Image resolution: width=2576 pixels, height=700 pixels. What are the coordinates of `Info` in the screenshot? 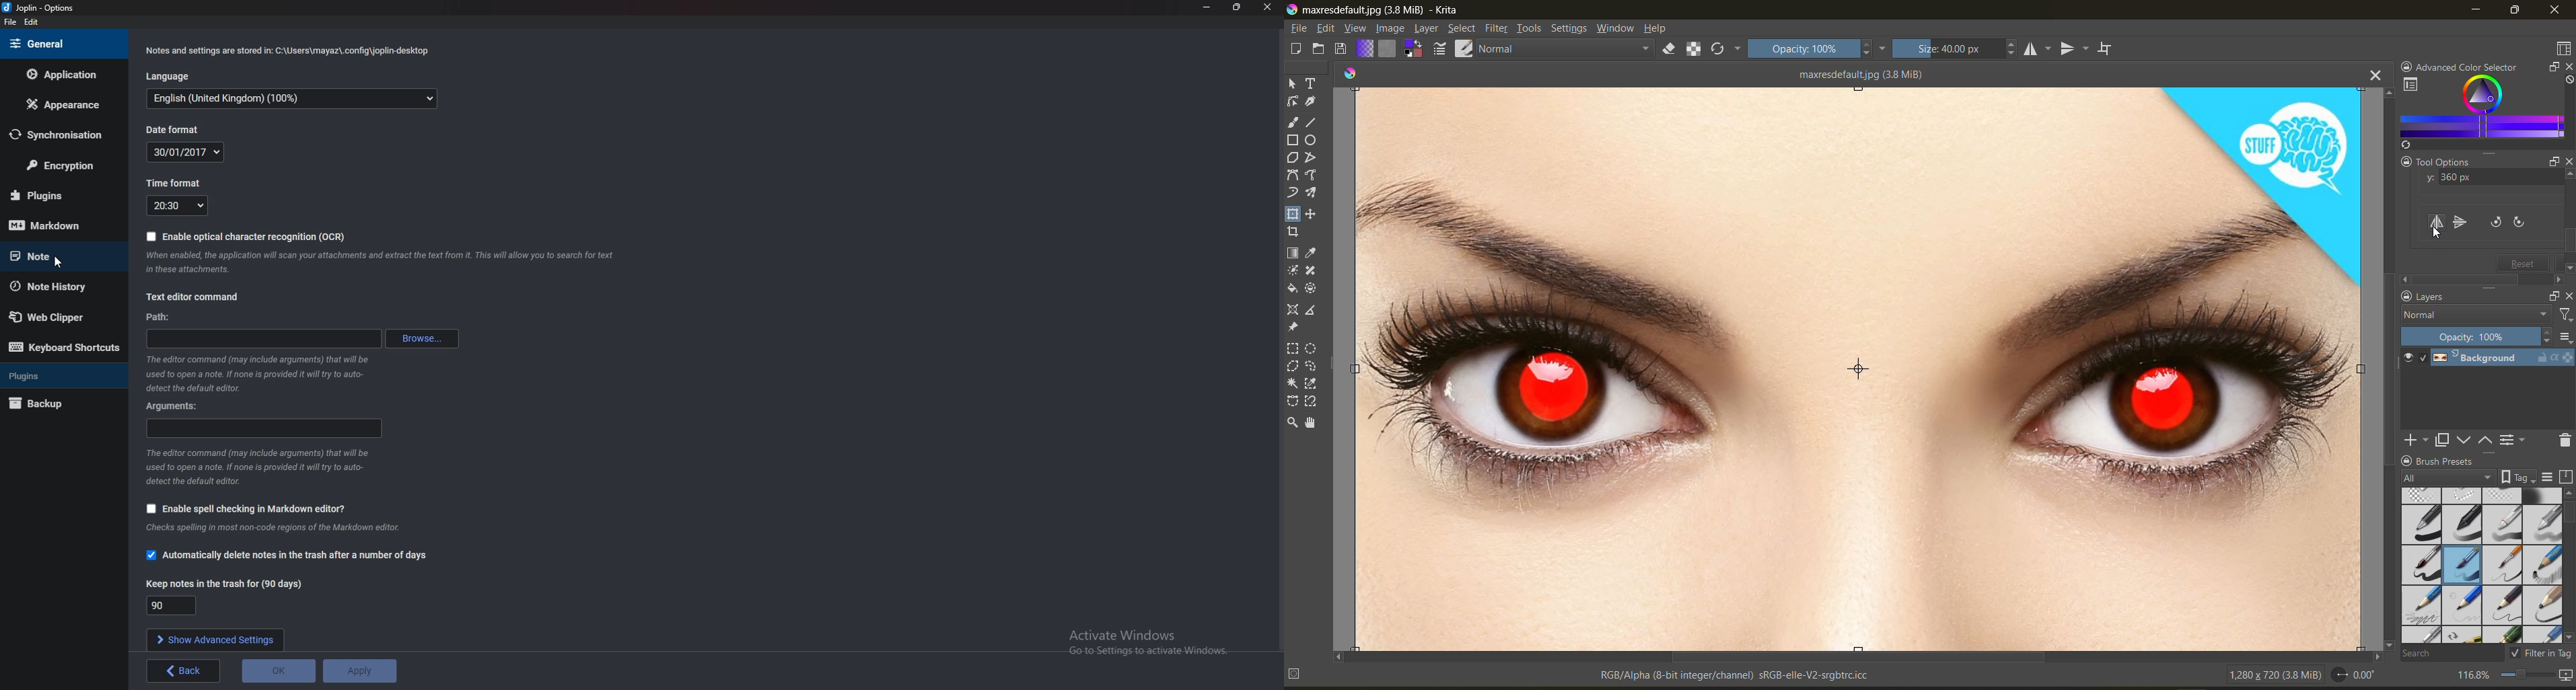 It's located at (383, 263).